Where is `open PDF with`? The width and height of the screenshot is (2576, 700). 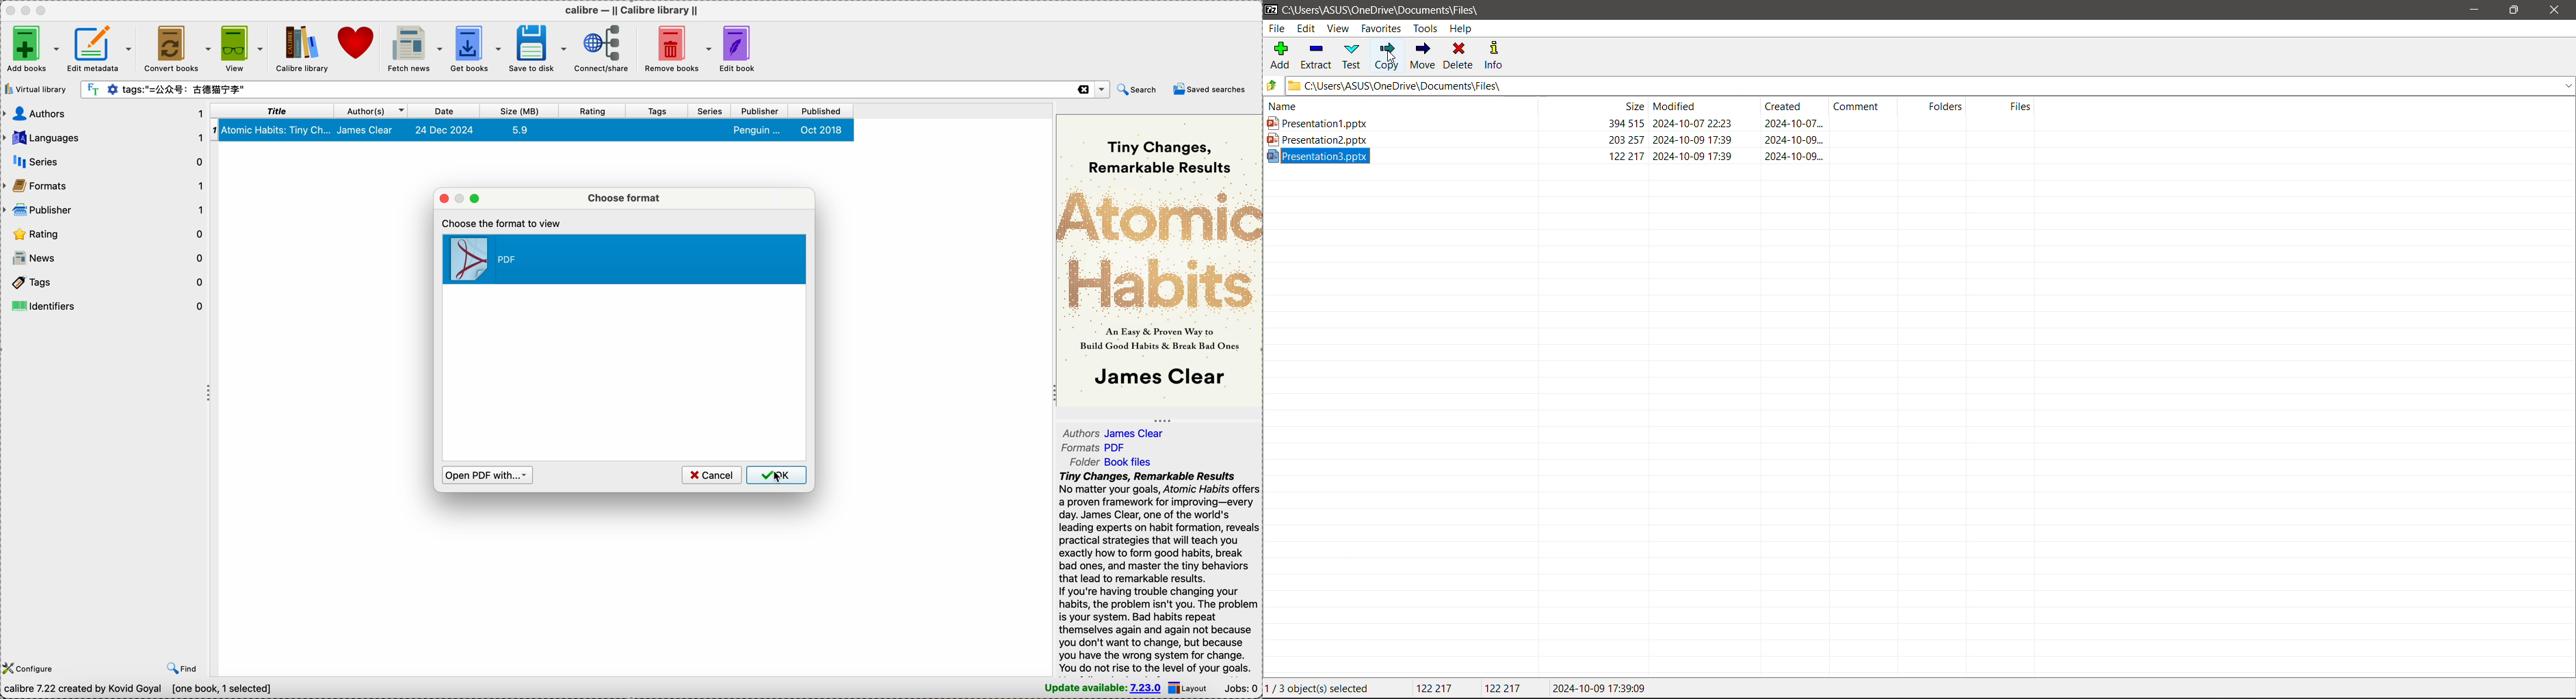
open PDF with is located at coordinates (488, 476).